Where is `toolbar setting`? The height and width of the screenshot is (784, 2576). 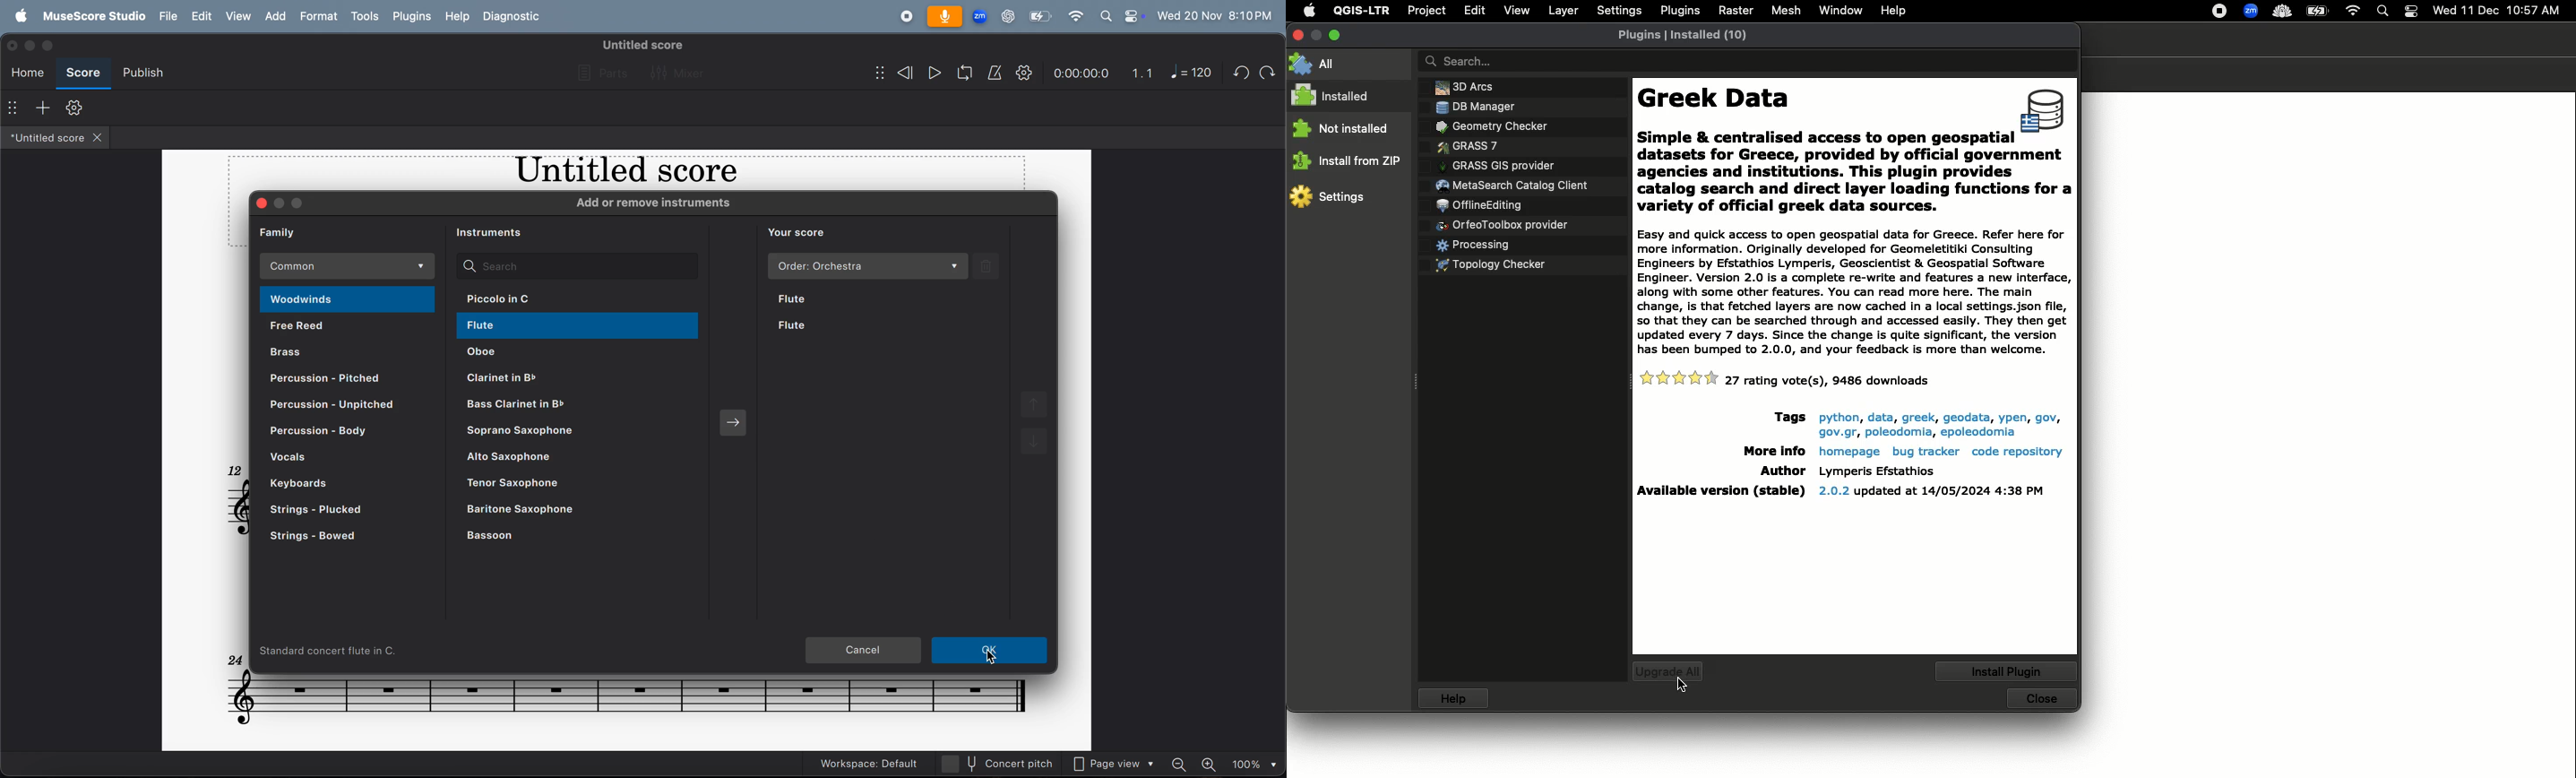
toolbar setting is located at coordinates (74, 107).